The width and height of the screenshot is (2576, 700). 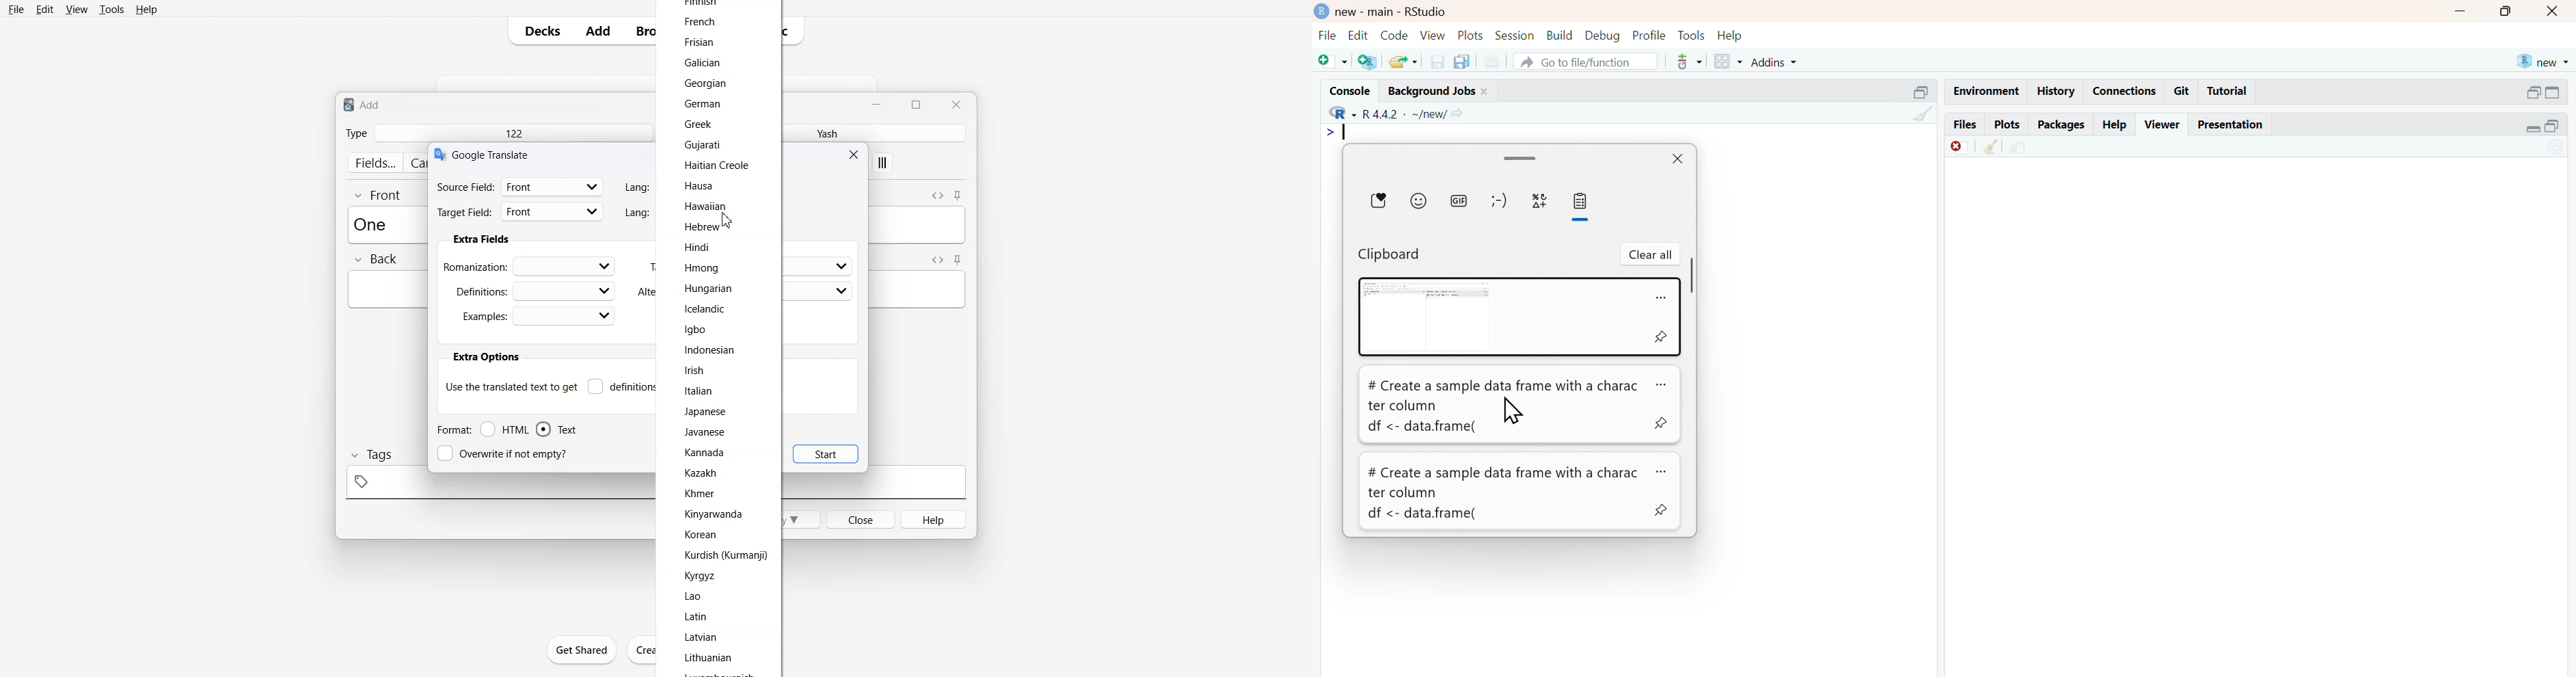 What do you see at coordinates (1327, 35) in the screenshot?
I see `file` at bounding box center [1327, 35].